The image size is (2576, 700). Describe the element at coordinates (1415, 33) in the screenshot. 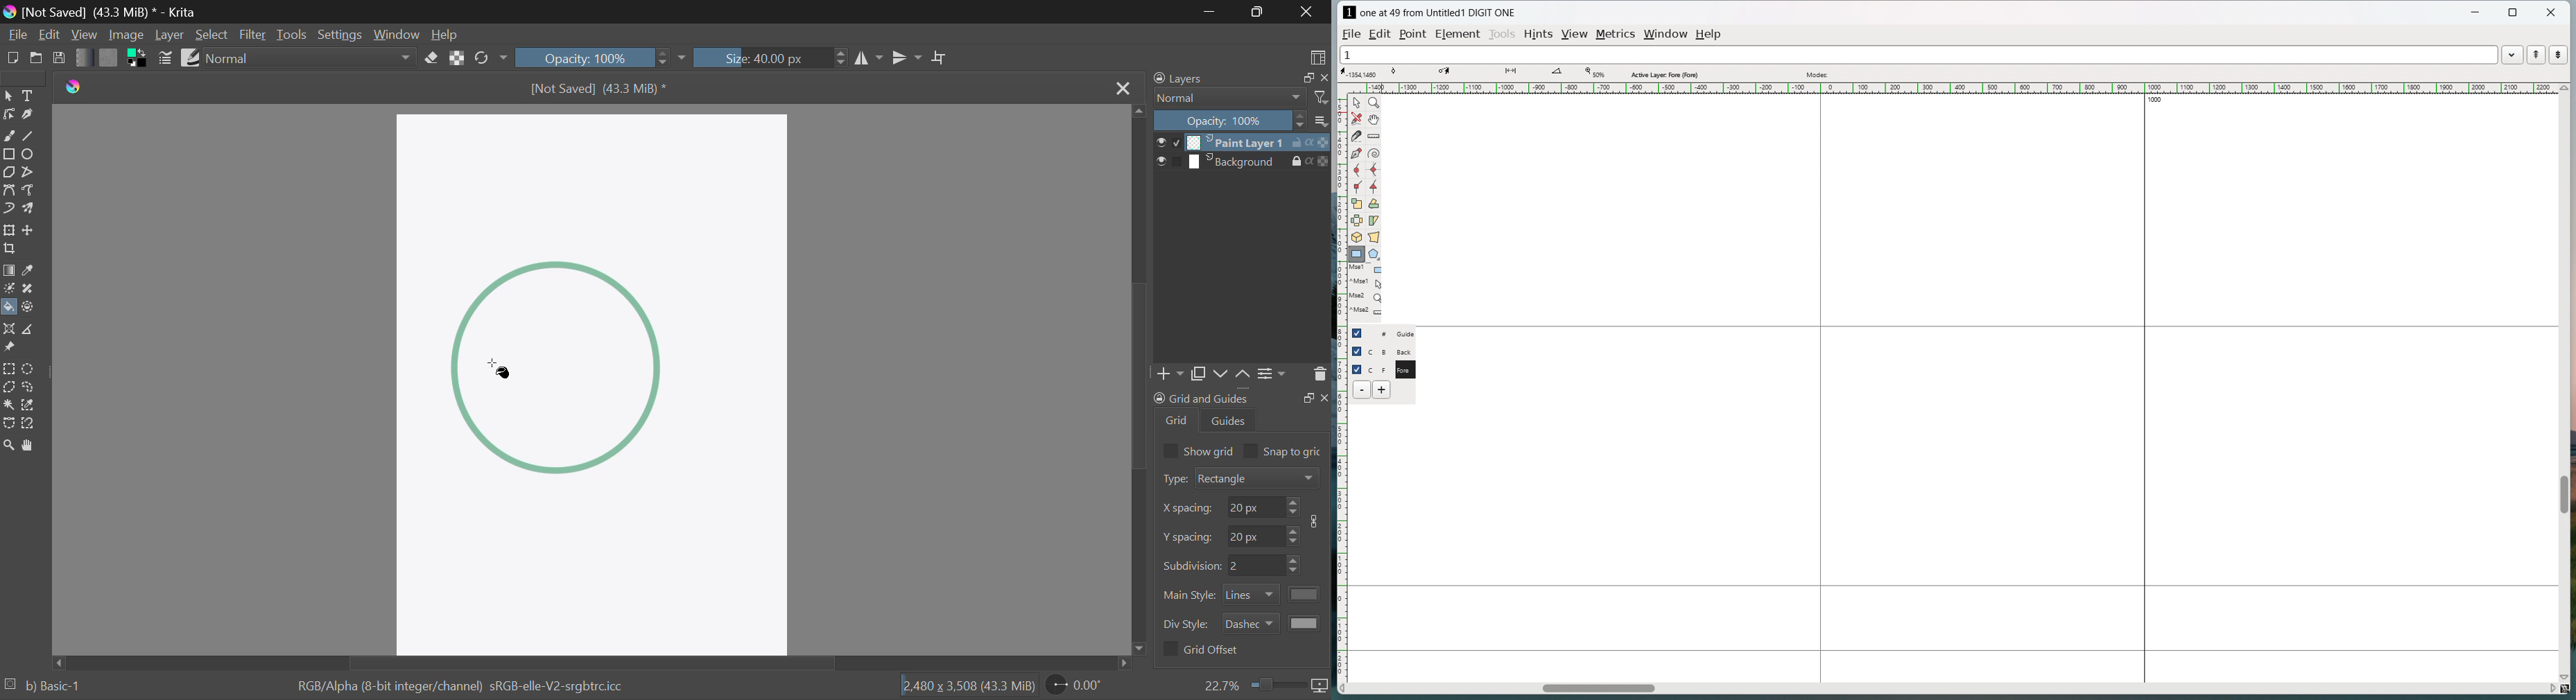

I see `Point` at that location.